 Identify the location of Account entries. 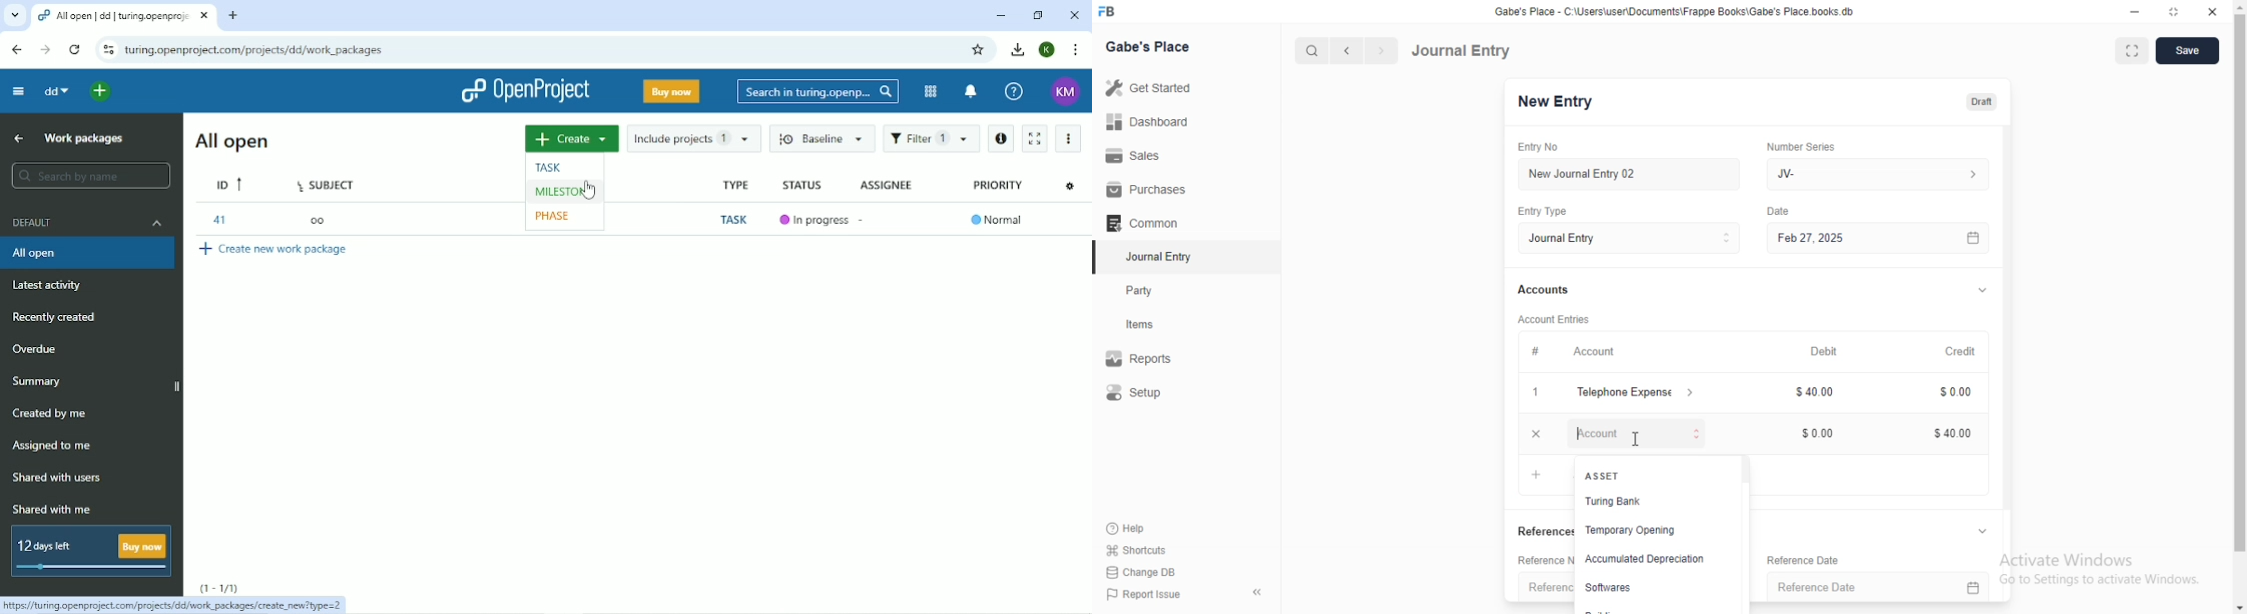
(1561, 319).